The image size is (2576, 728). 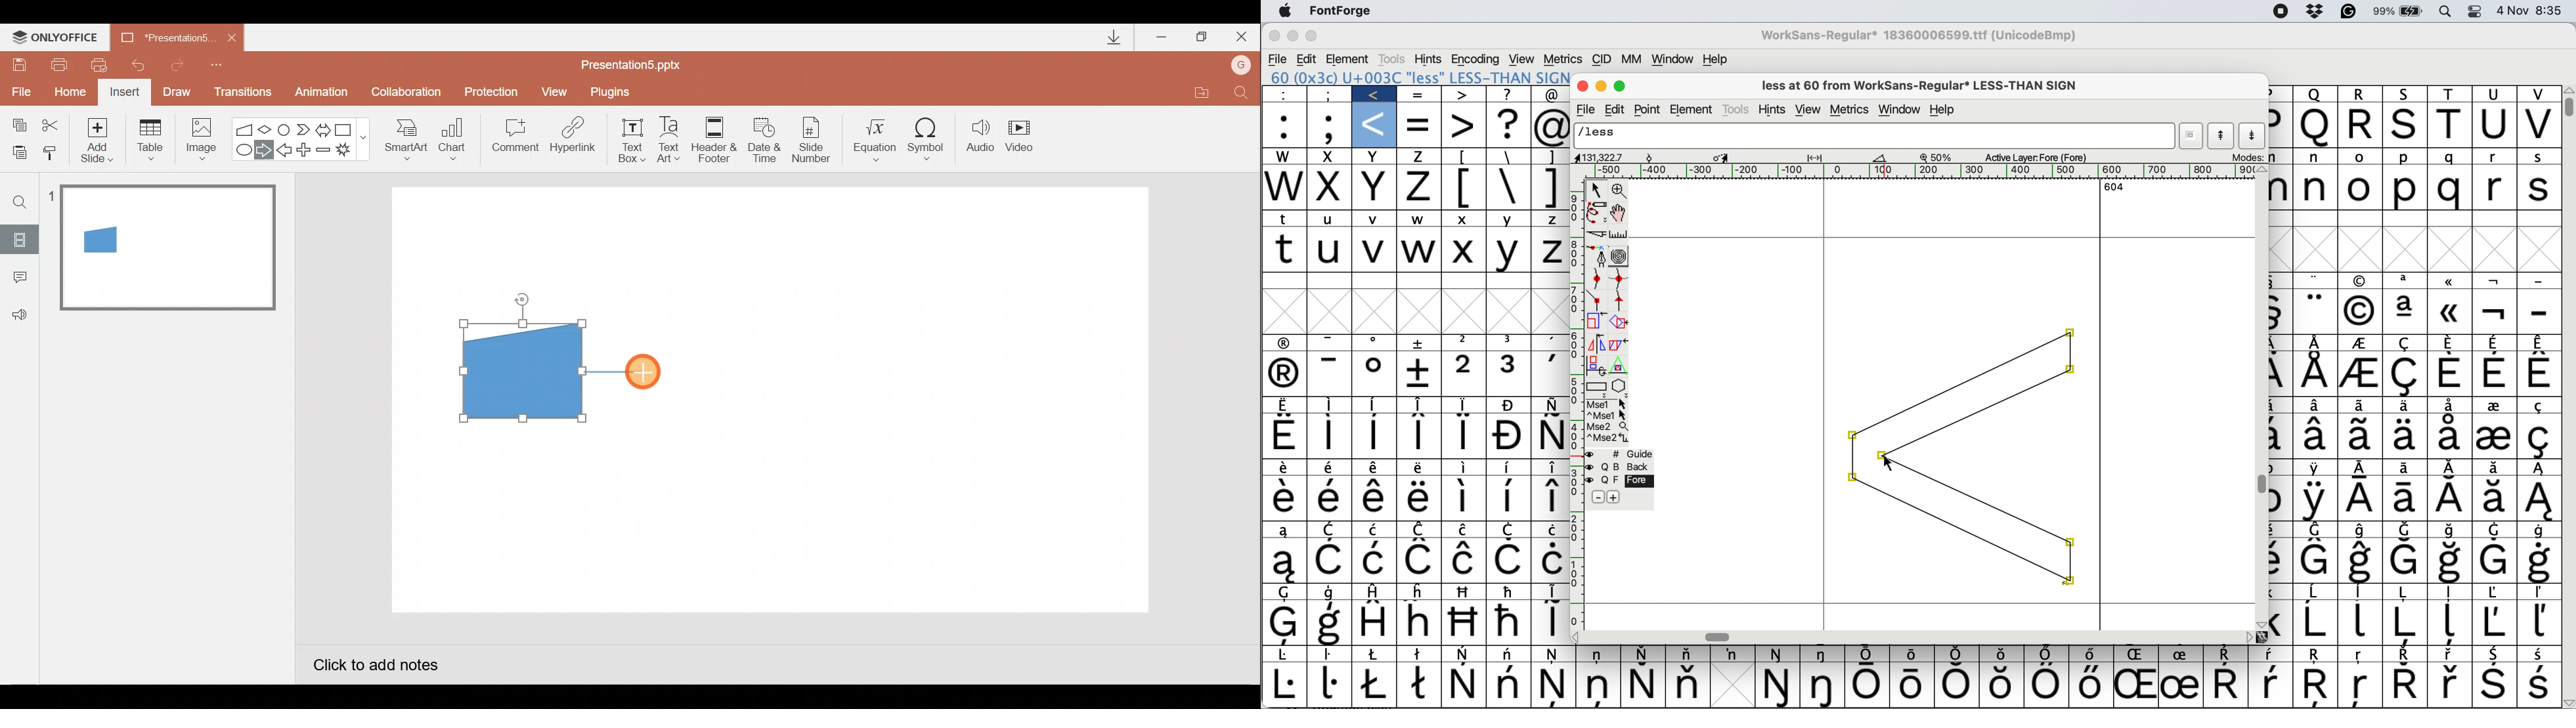 What do you see at coordinates (1463, 622) in the screenshot?
I see `Symbol` at bounding box center [1463, 622].